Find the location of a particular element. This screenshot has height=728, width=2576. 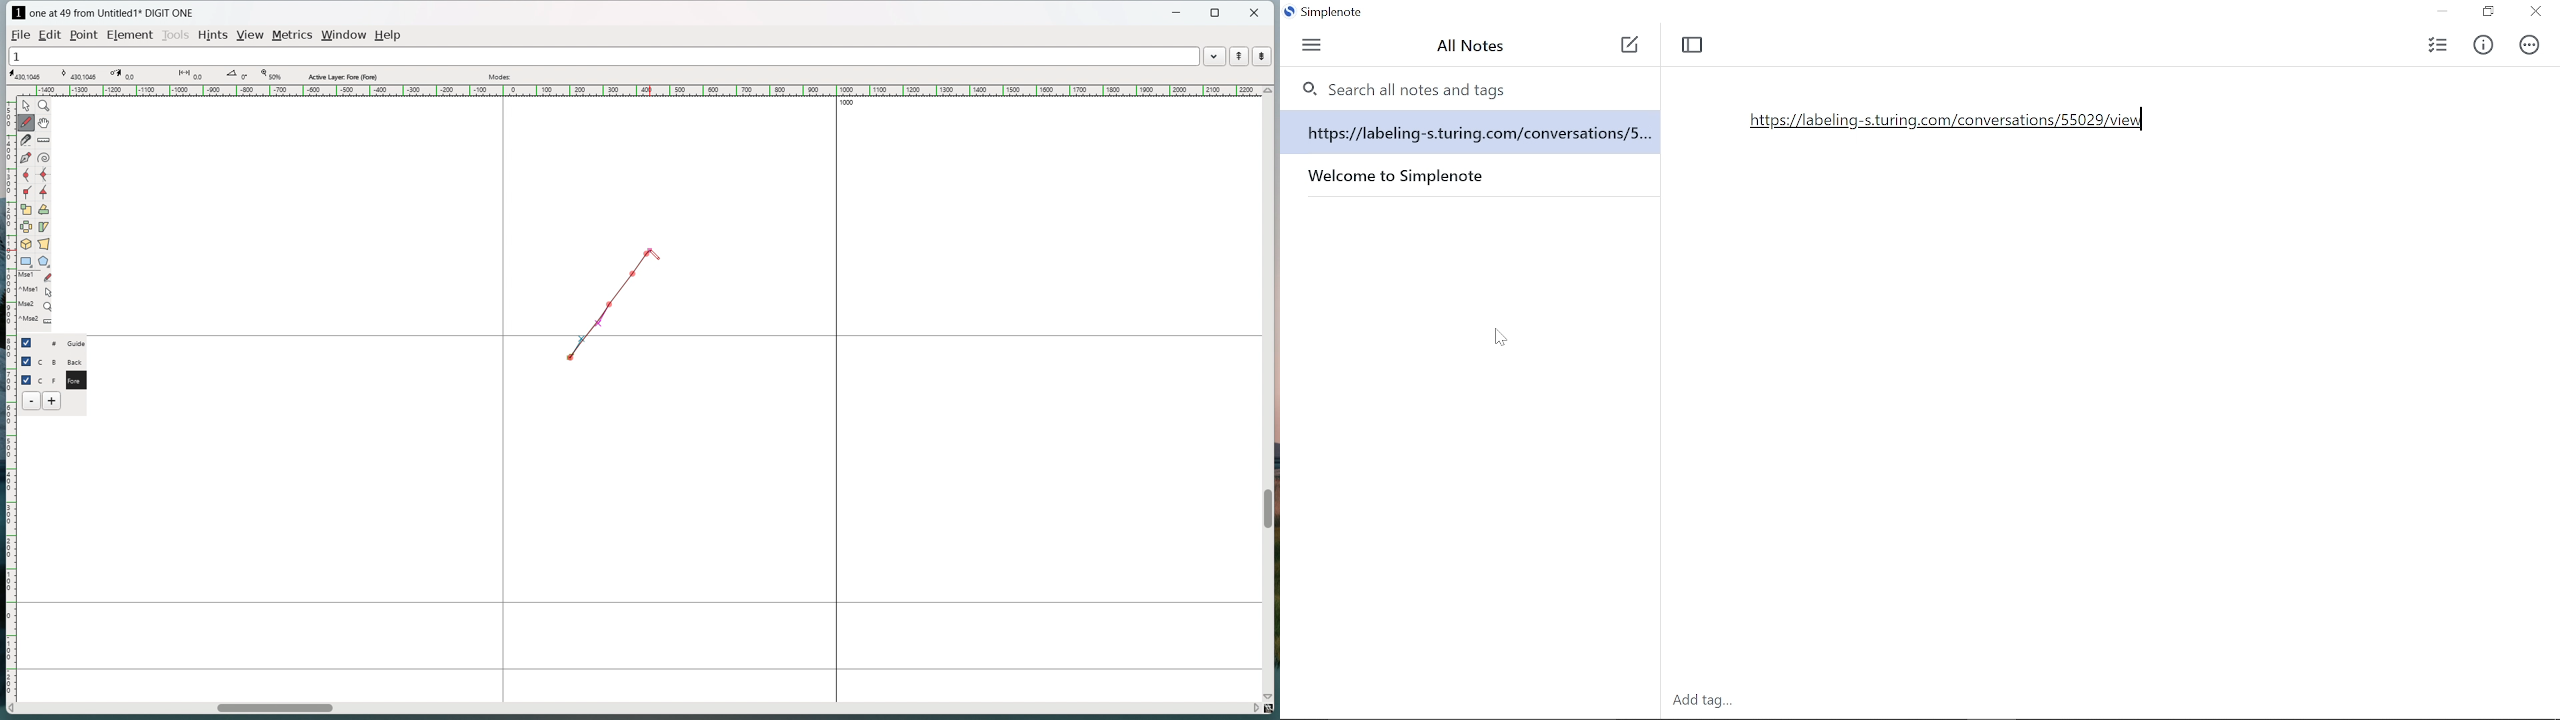

draw freehand curve  is located at coordinates (27, 122).